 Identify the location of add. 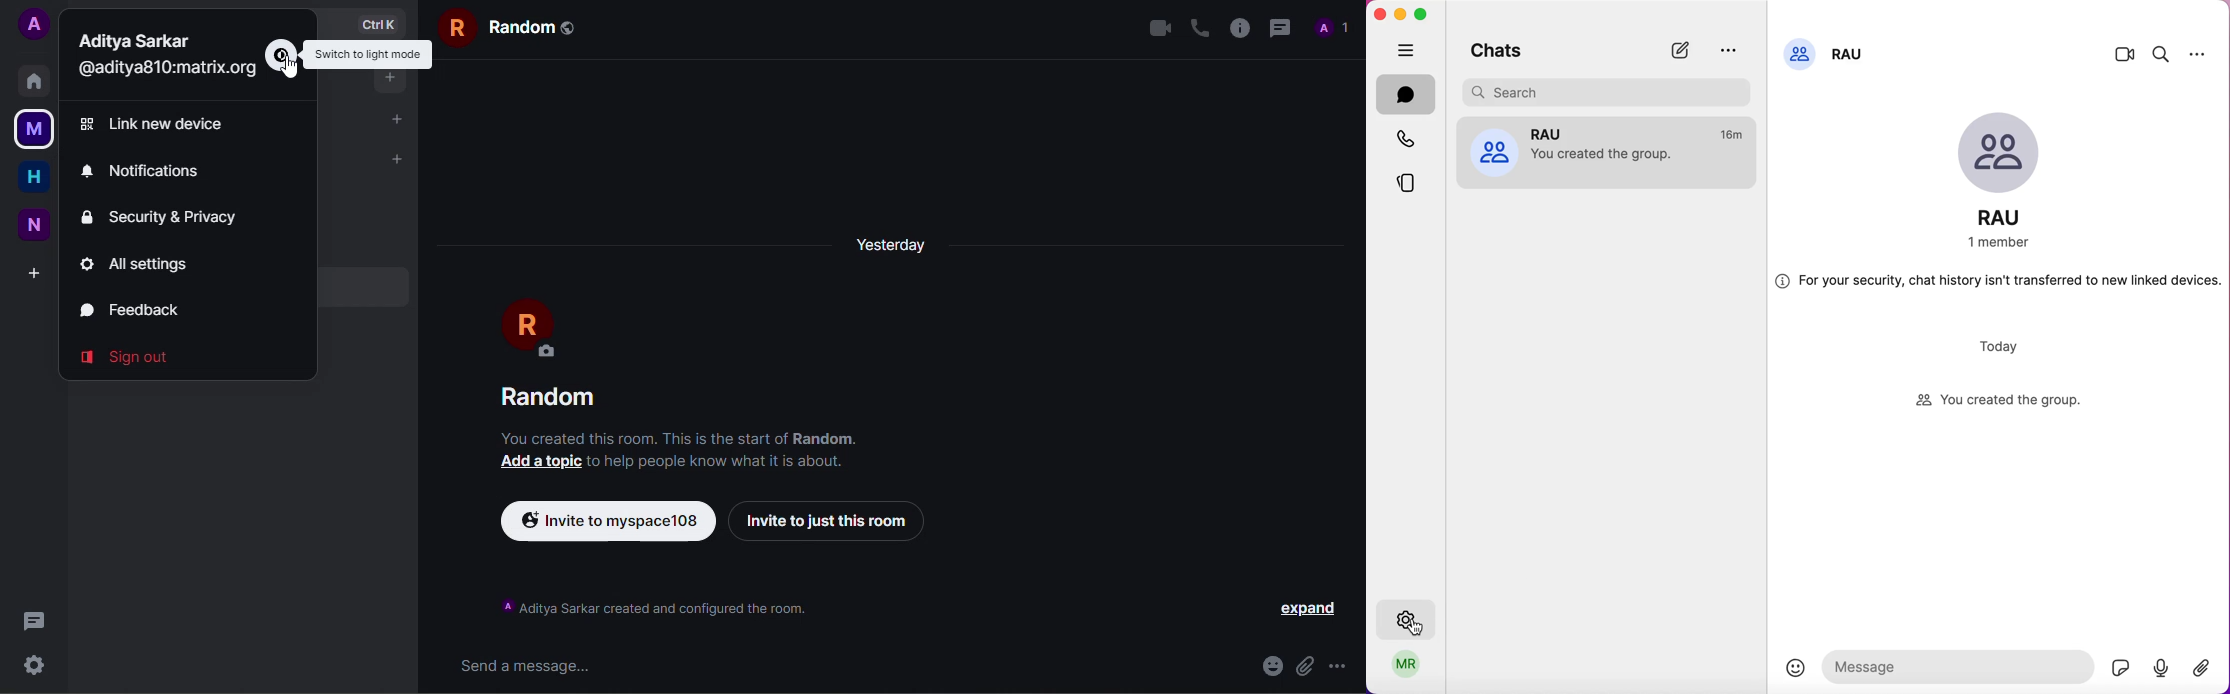
(398, 118).